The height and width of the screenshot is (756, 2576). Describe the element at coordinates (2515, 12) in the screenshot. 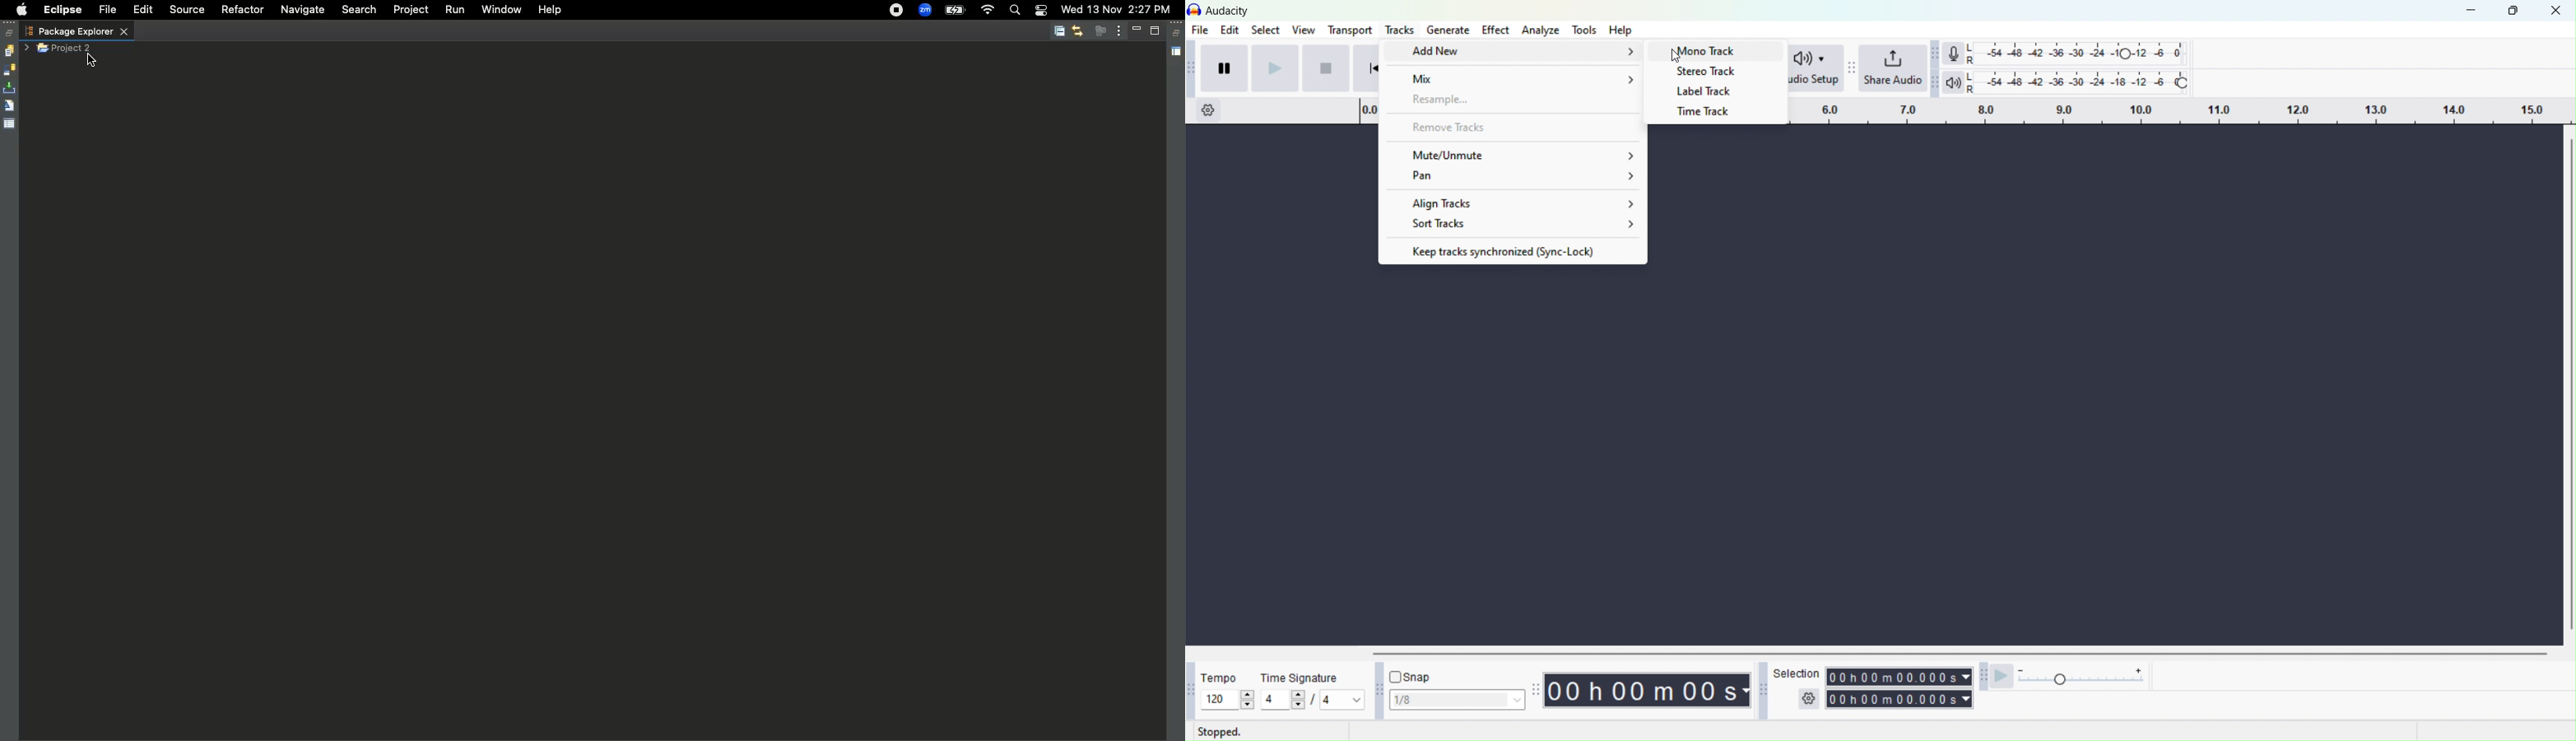

I see `Maximize` at that location.